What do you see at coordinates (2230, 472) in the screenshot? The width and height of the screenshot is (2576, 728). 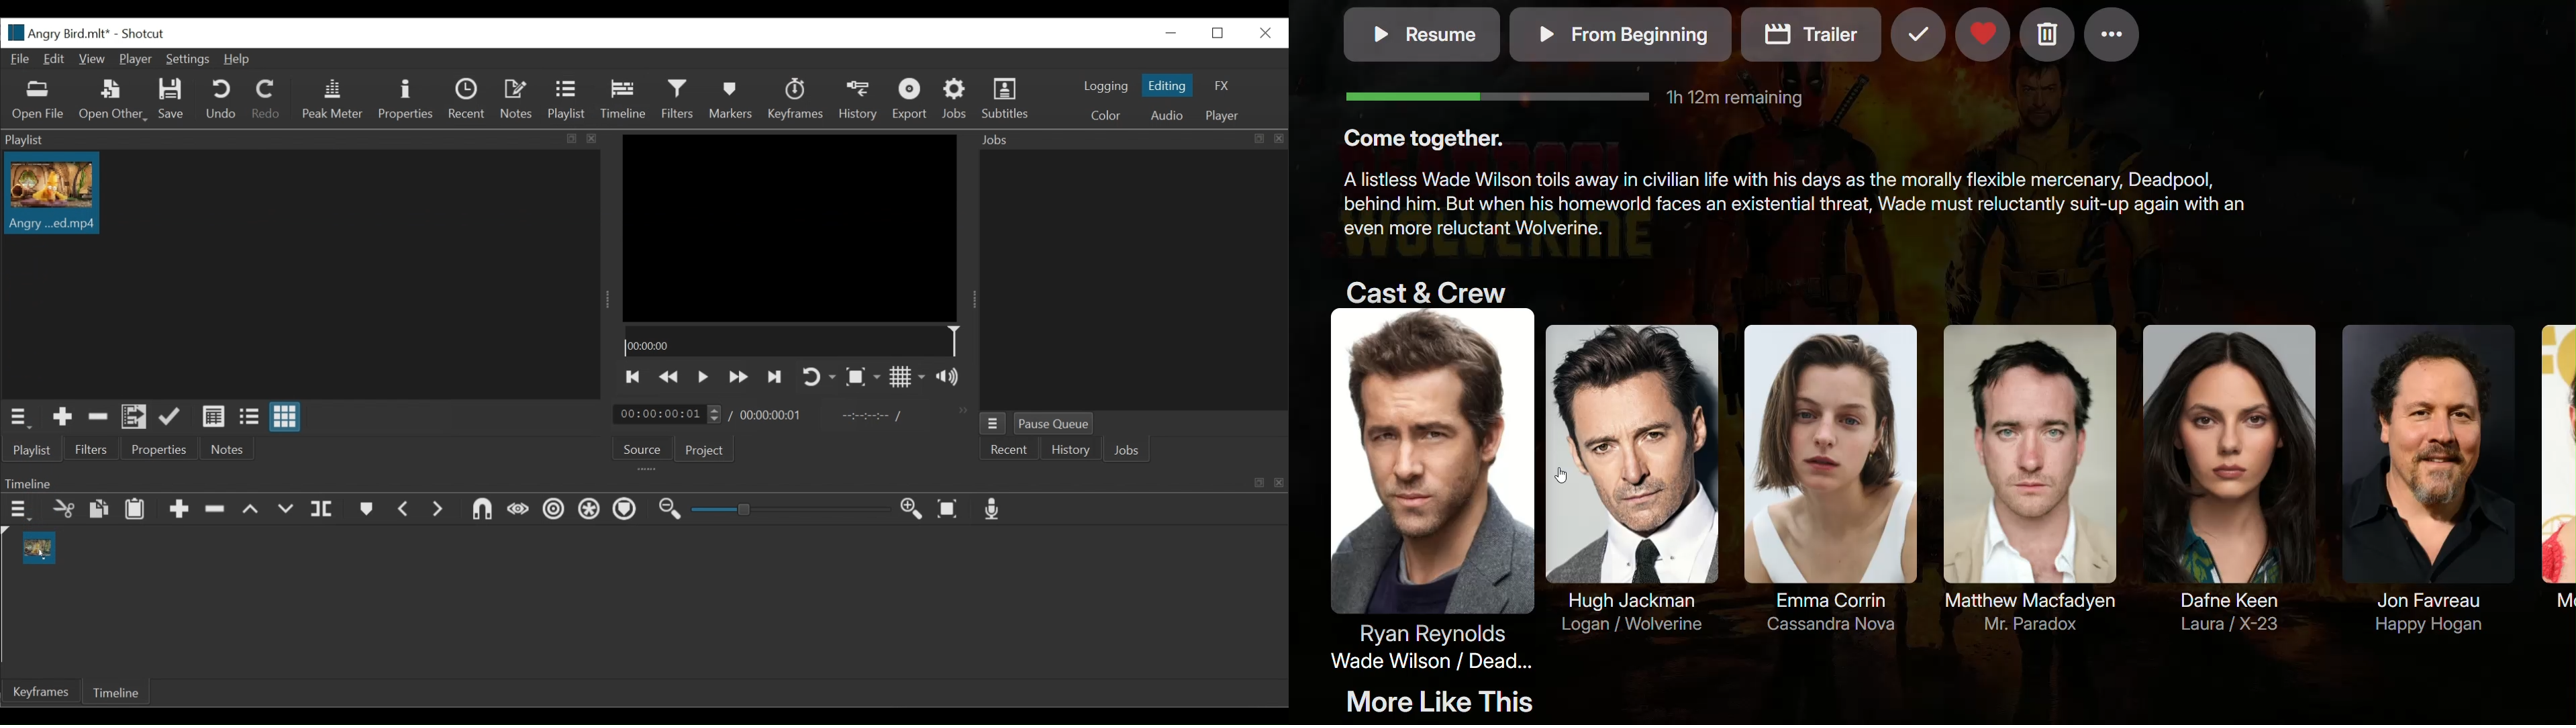 I see `Dafne Keene` at bounding box center [2230, 472].